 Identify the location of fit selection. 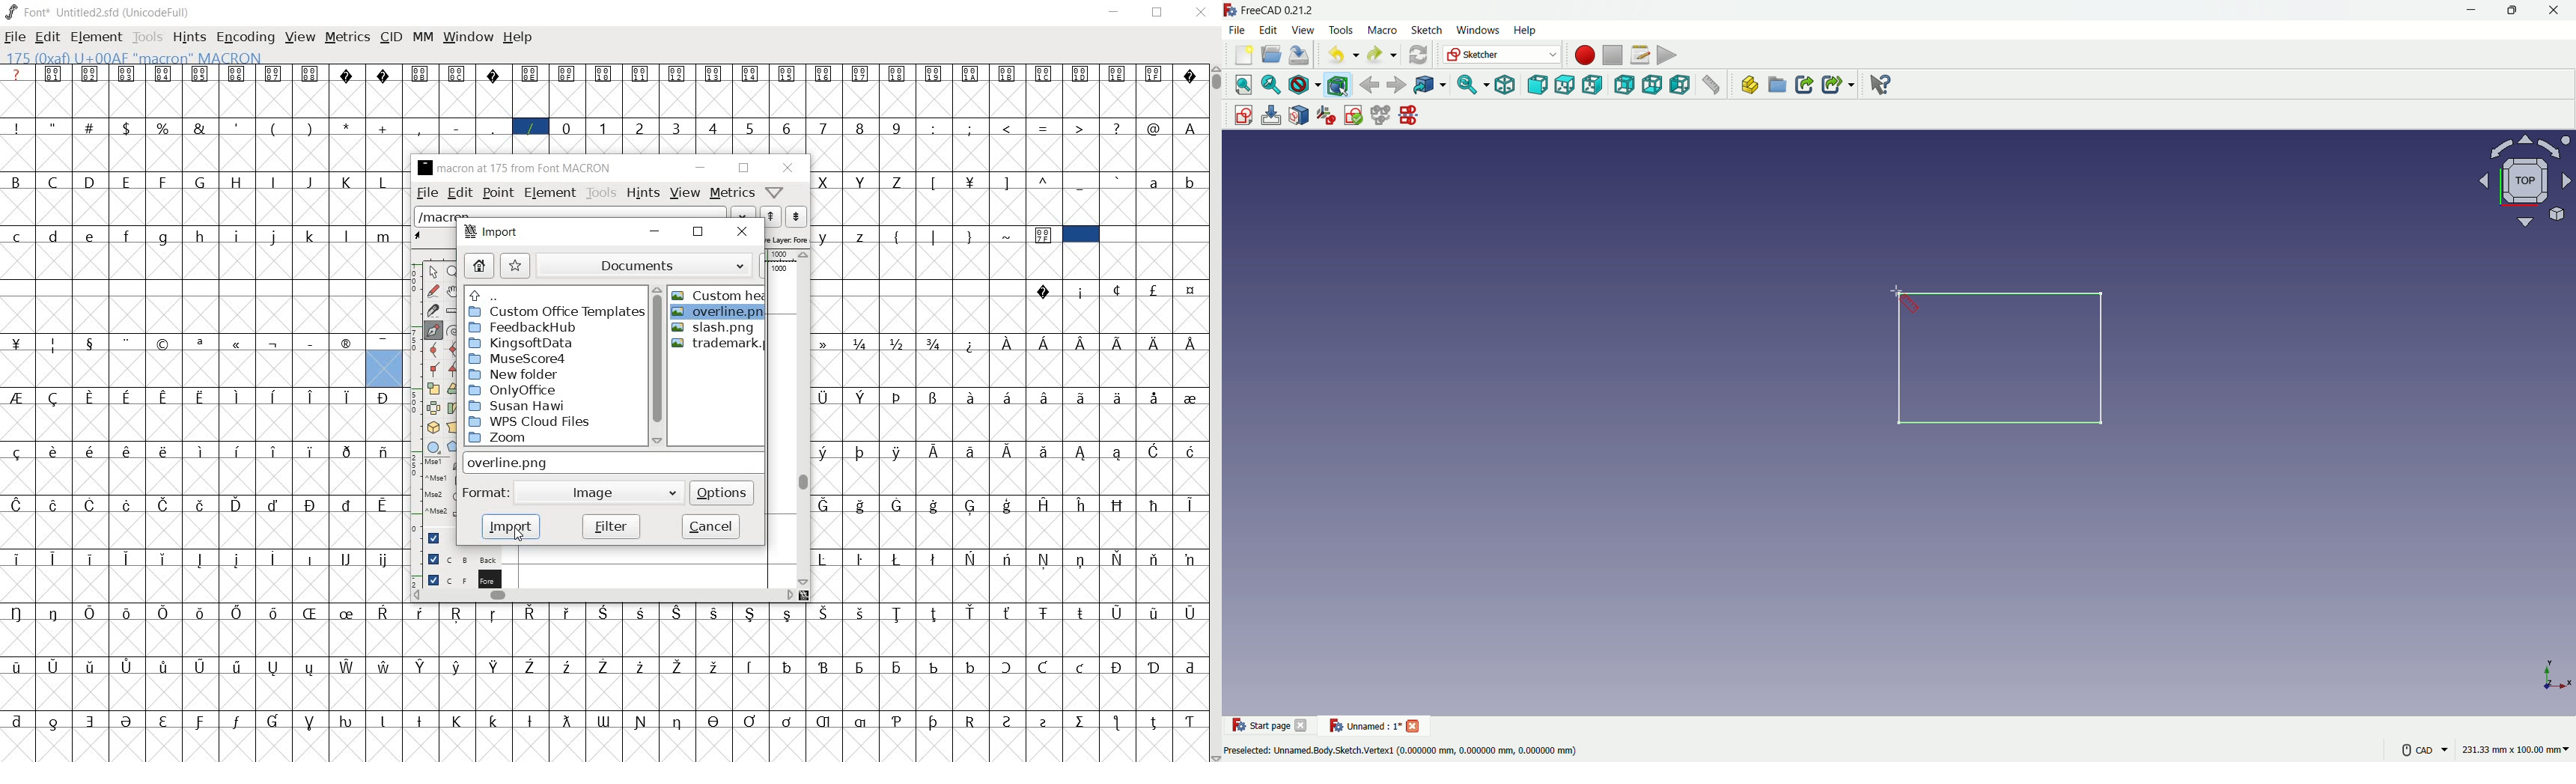
(1270, 85).